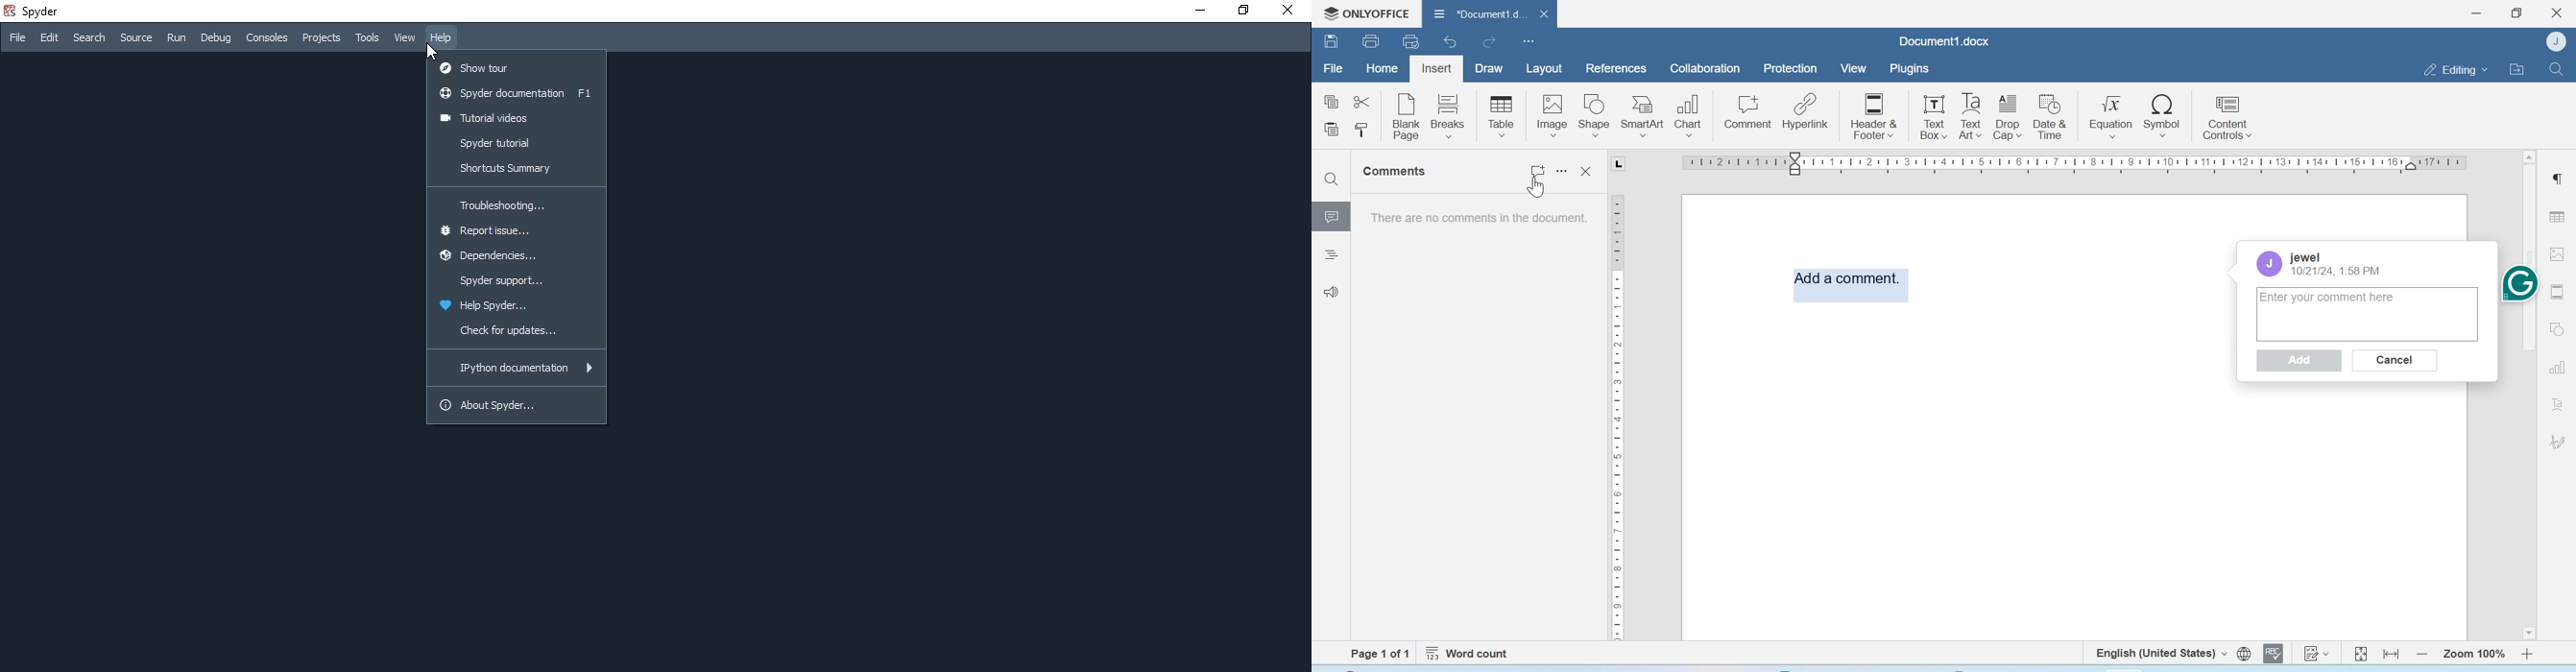 This screenshot has height=672, width=2576. I want to click on Content controls, so click(2227, 115).